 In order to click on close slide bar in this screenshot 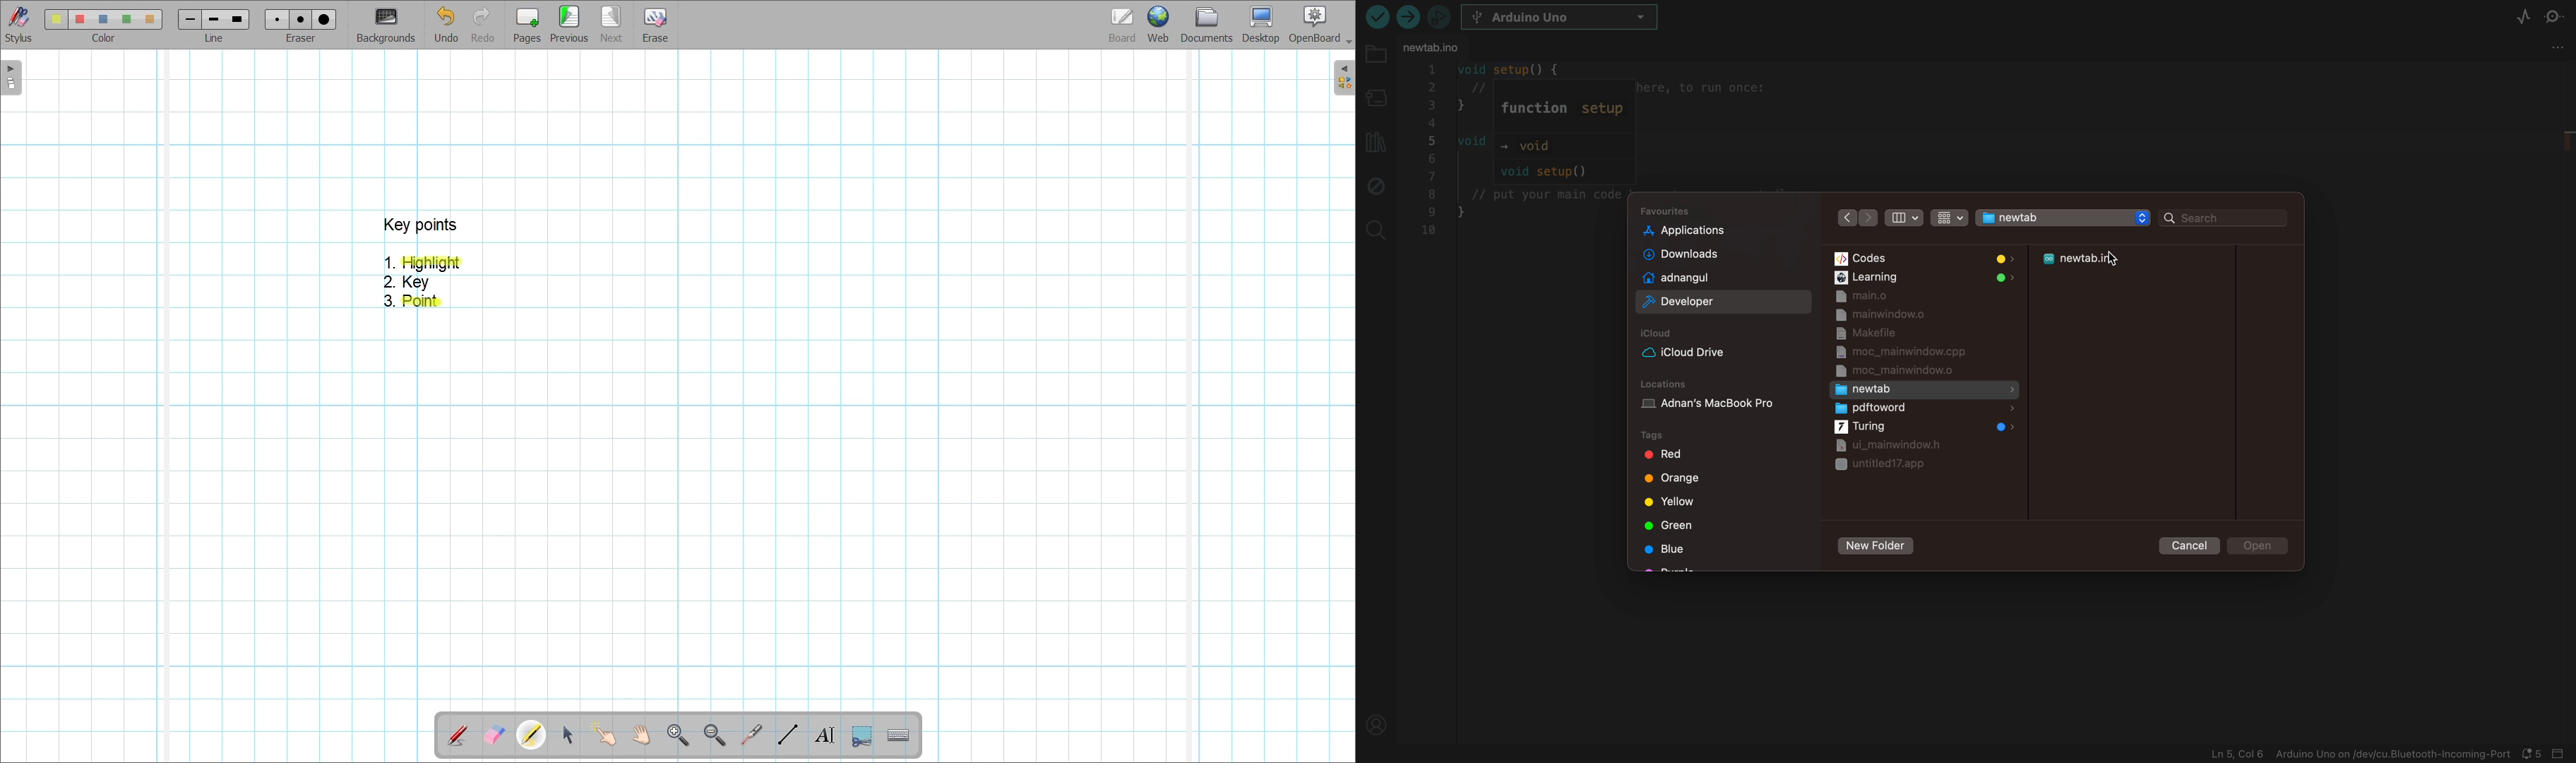, I will do `click(2561, 754)`.